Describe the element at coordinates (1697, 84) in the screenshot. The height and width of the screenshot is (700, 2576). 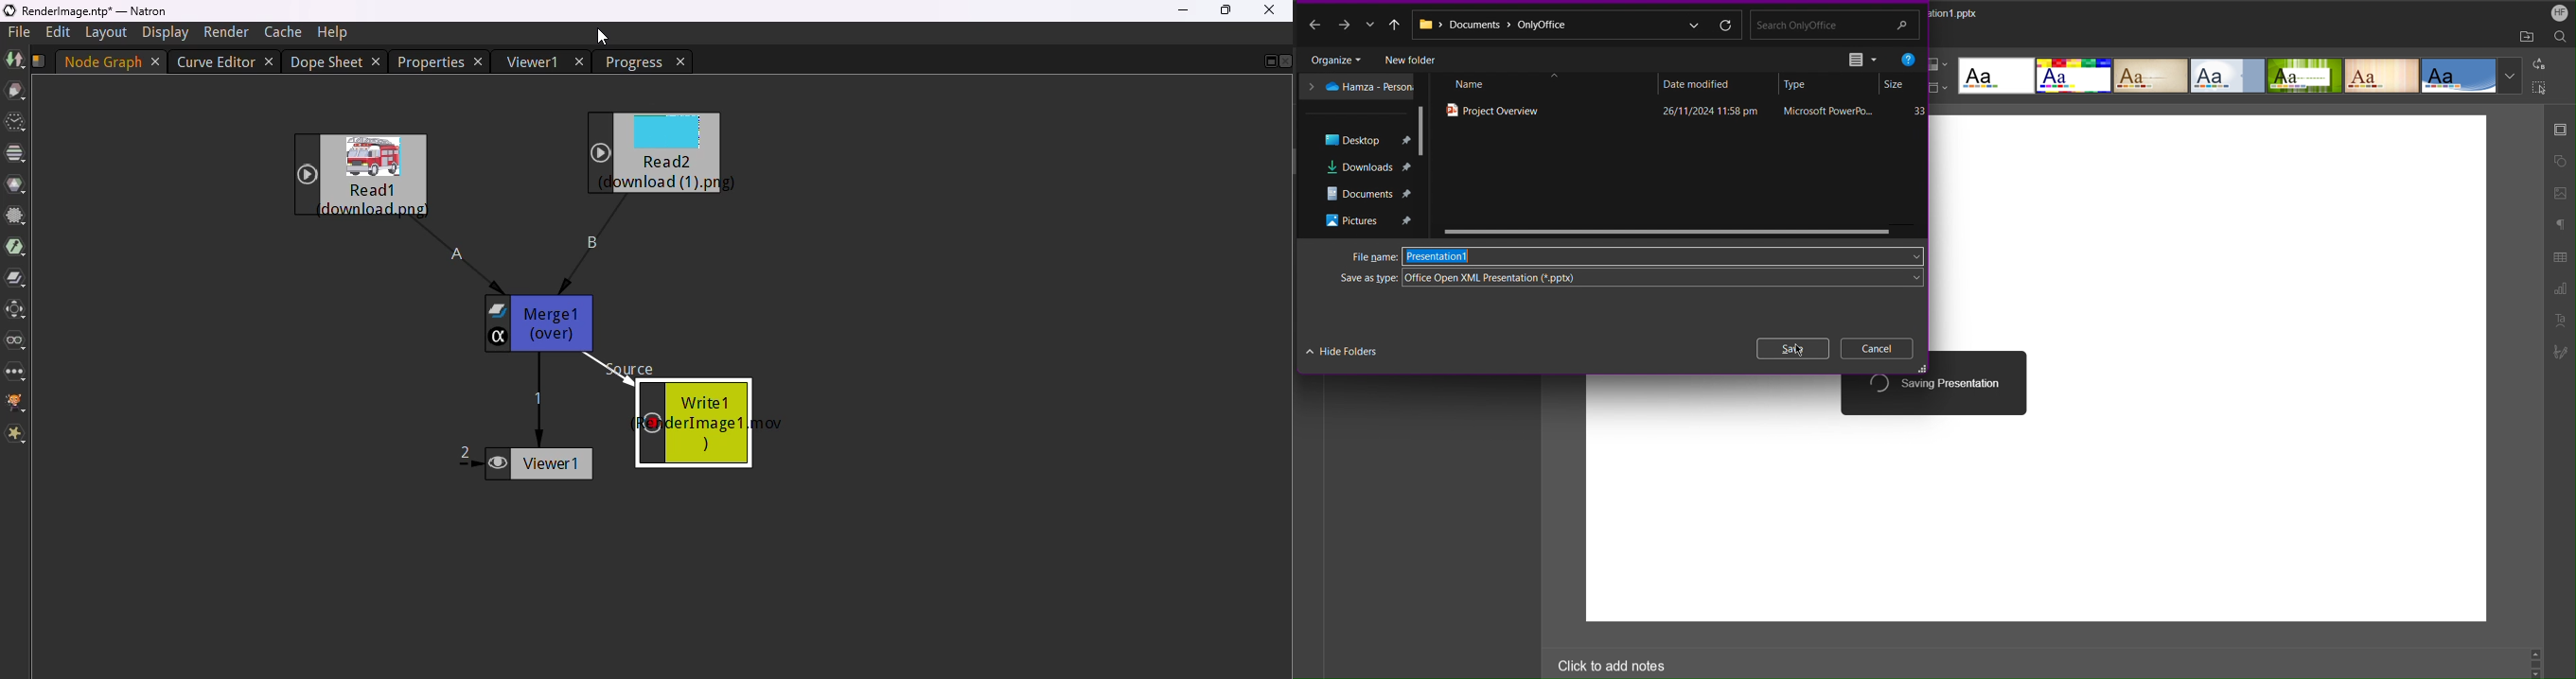
I see `Date modified` at that location.